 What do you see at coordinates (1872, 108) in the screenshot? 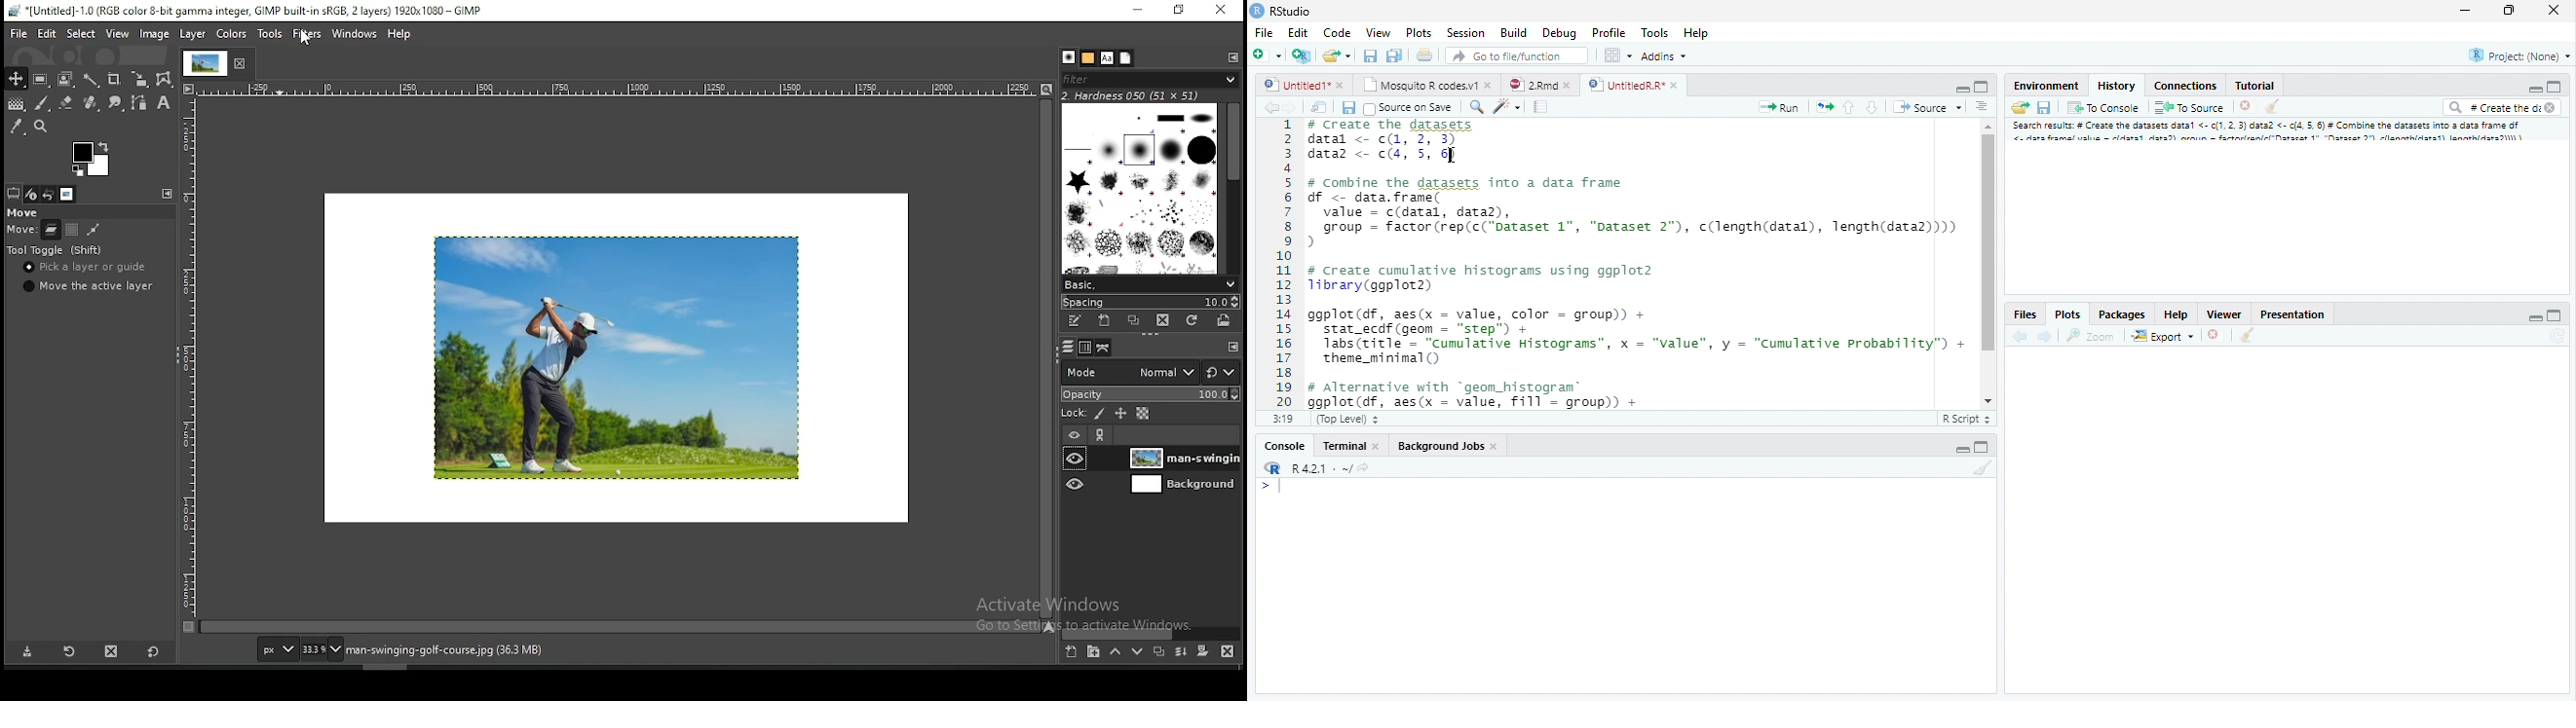
I see `Go to the next section/chunk` at bounding box center [1872, 108].